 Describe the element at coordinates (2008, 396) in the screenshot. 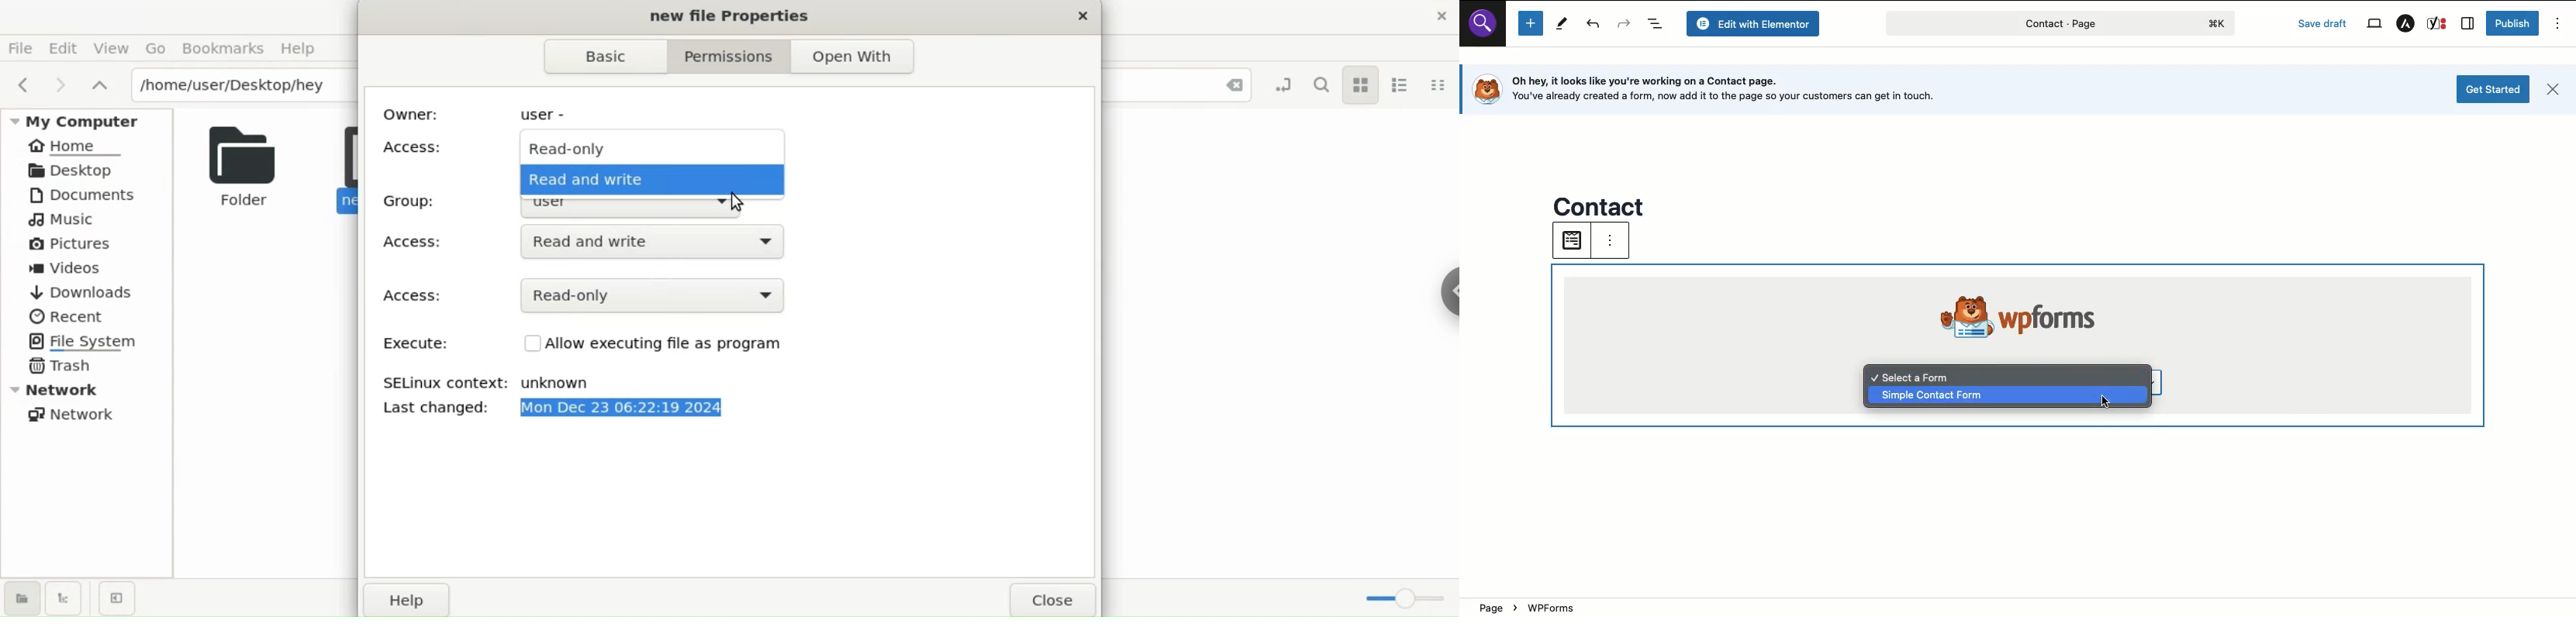

I see `Simple contact form` at that location.